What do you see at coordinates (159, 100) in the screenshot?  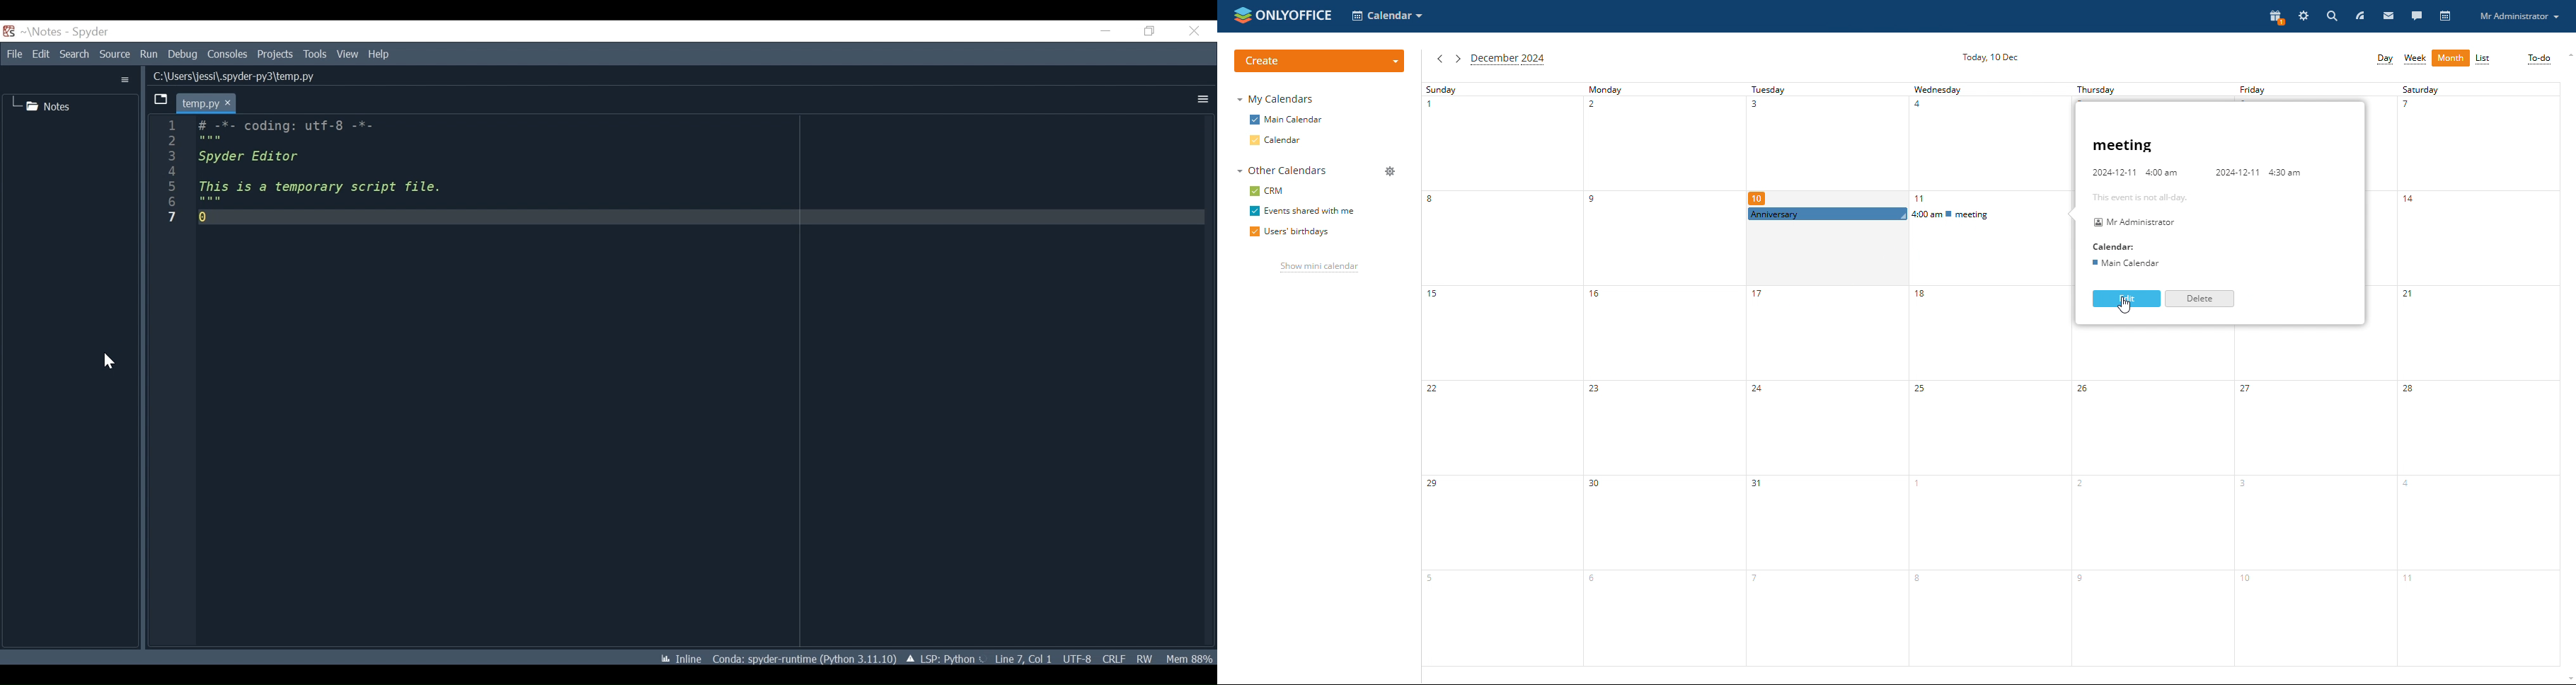 I see `Browse tab` at bounding box center [159, 100].